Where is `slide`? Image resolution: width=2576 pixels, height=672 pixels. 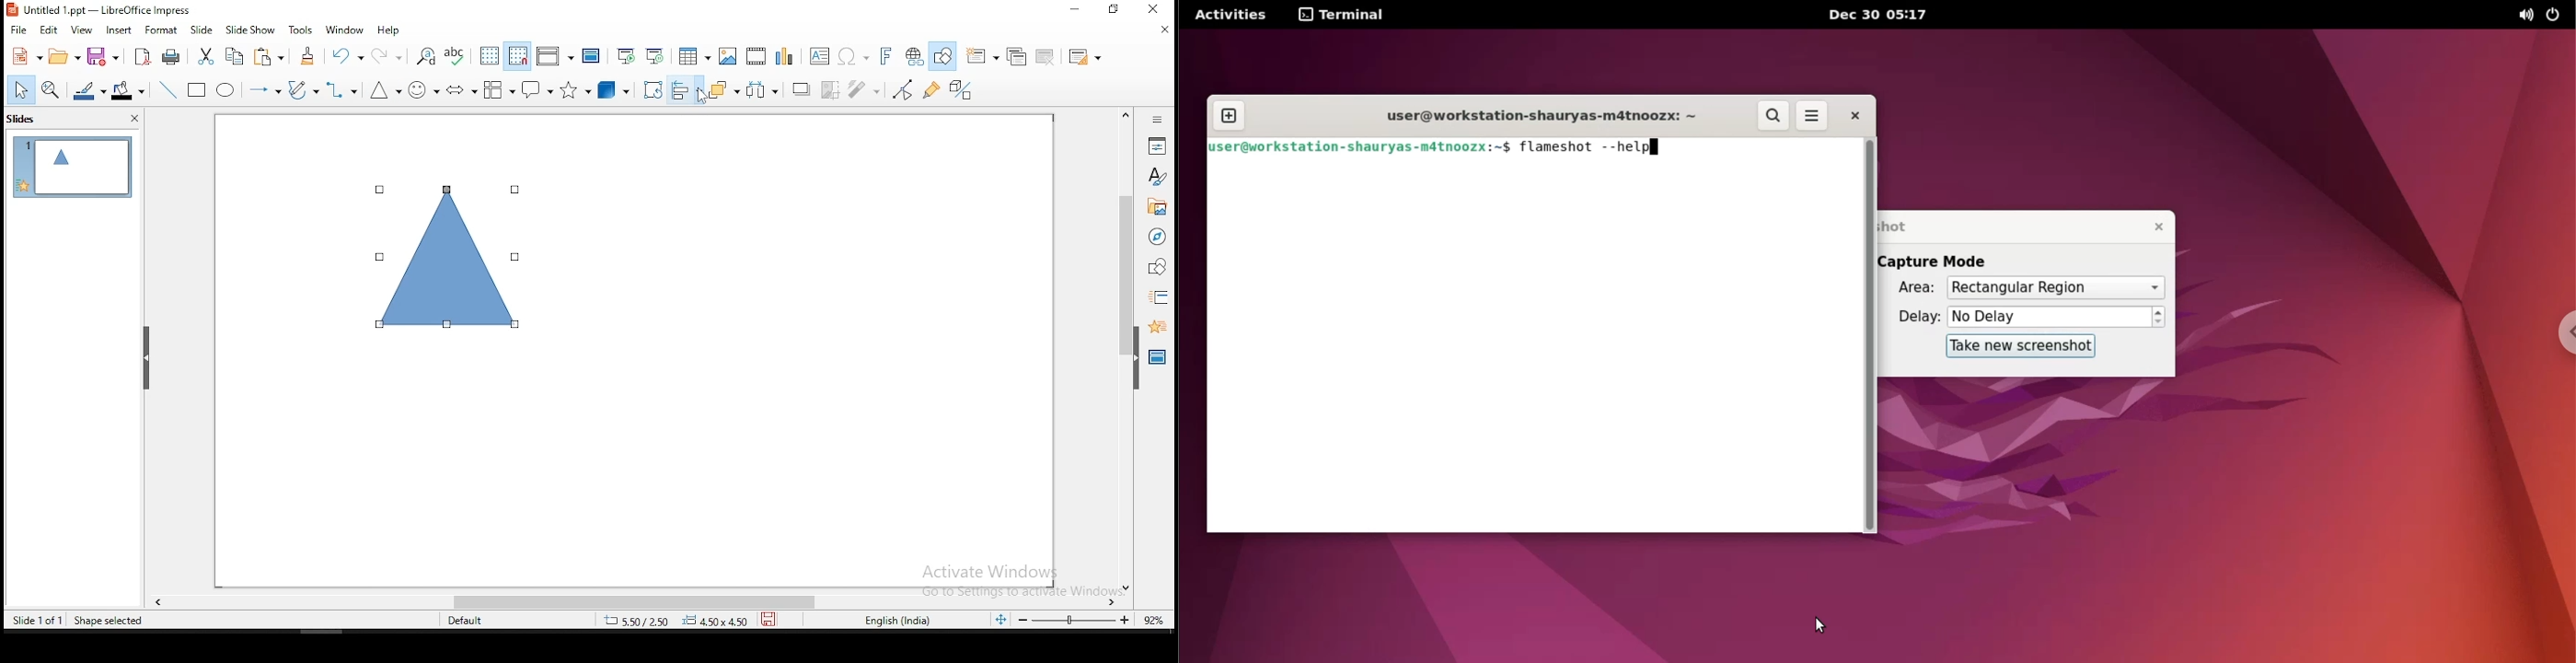
slide is located at coordinates (202, 28).